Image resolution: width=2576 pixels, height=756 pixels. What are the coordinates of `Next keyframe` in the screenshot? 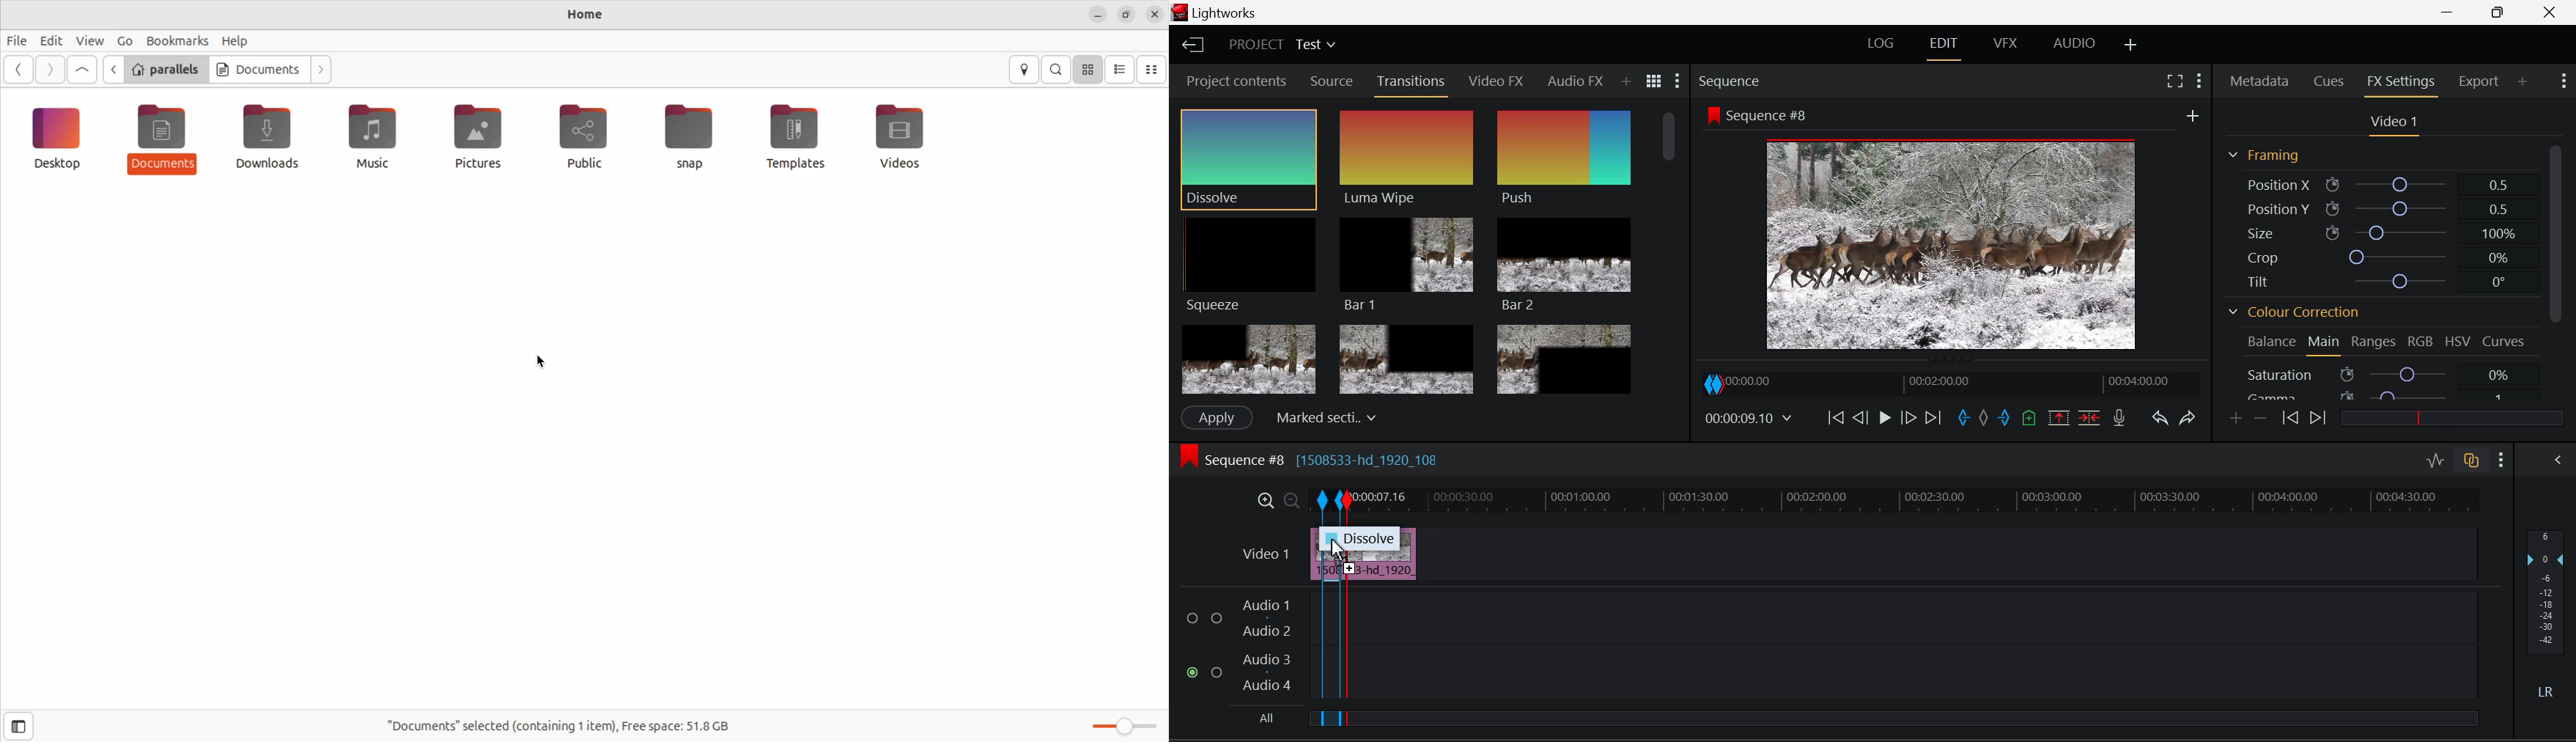 It's located at (2316, 418).